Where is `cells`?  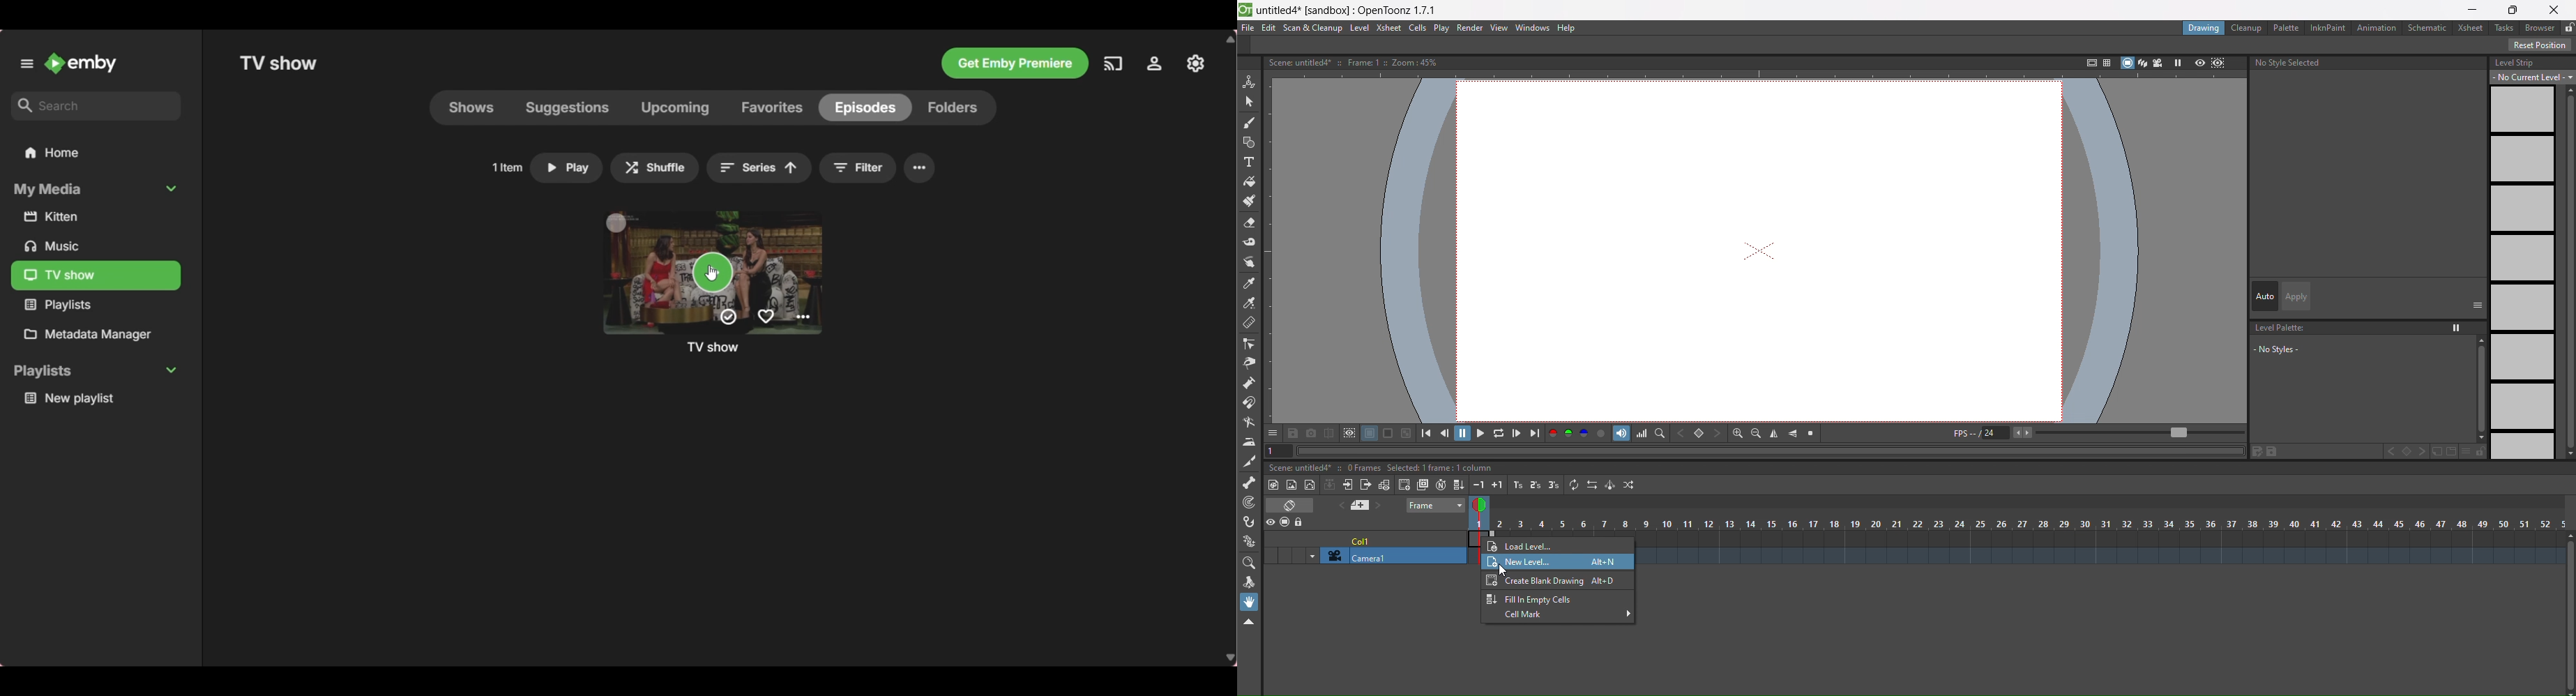 cells is located at coordinates (1419, 29).